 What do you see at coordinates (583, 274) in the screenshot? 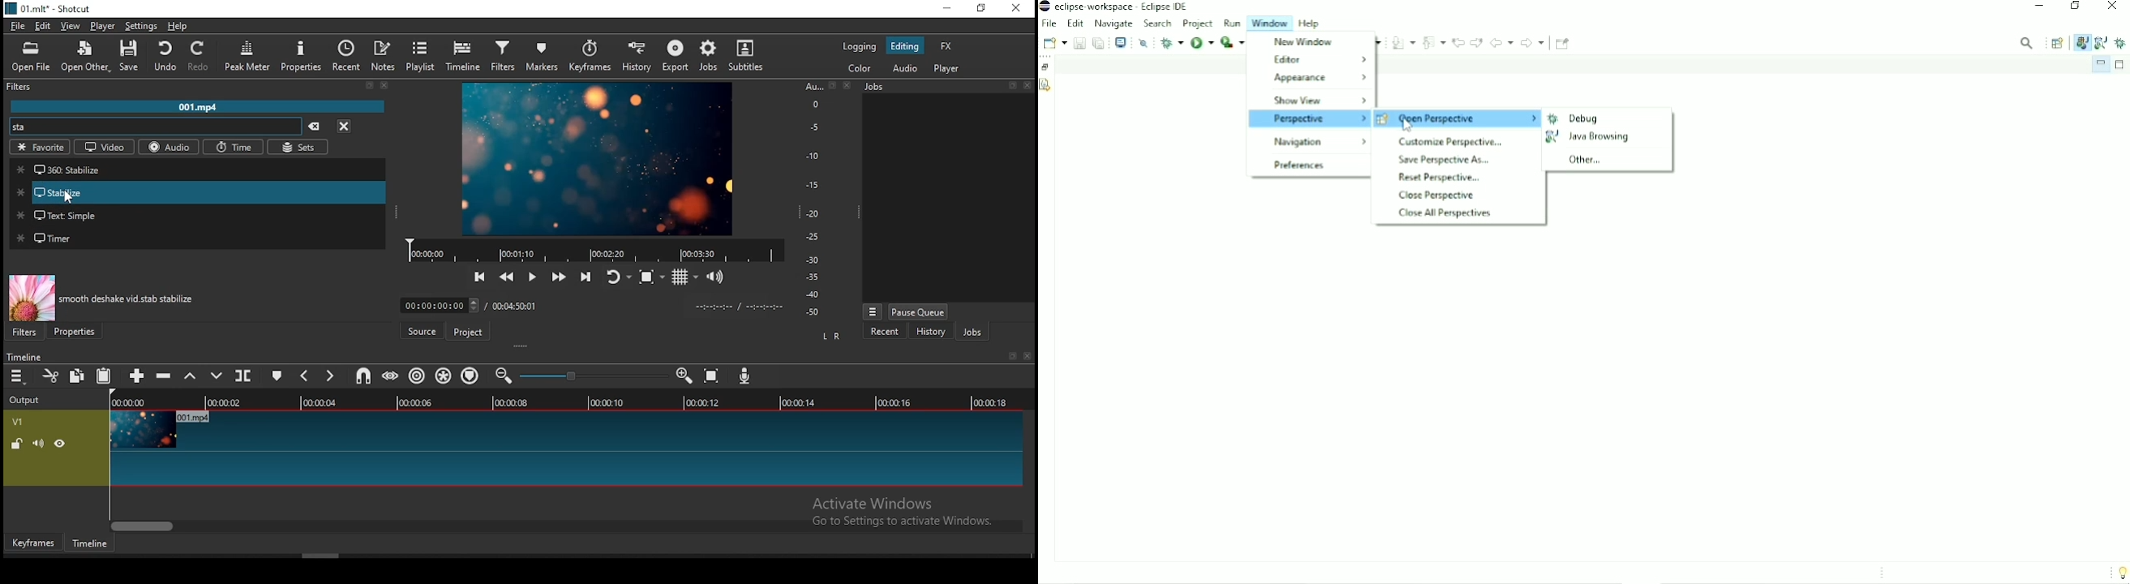
I see `skip to the next point` at bounding box center [583, 274].